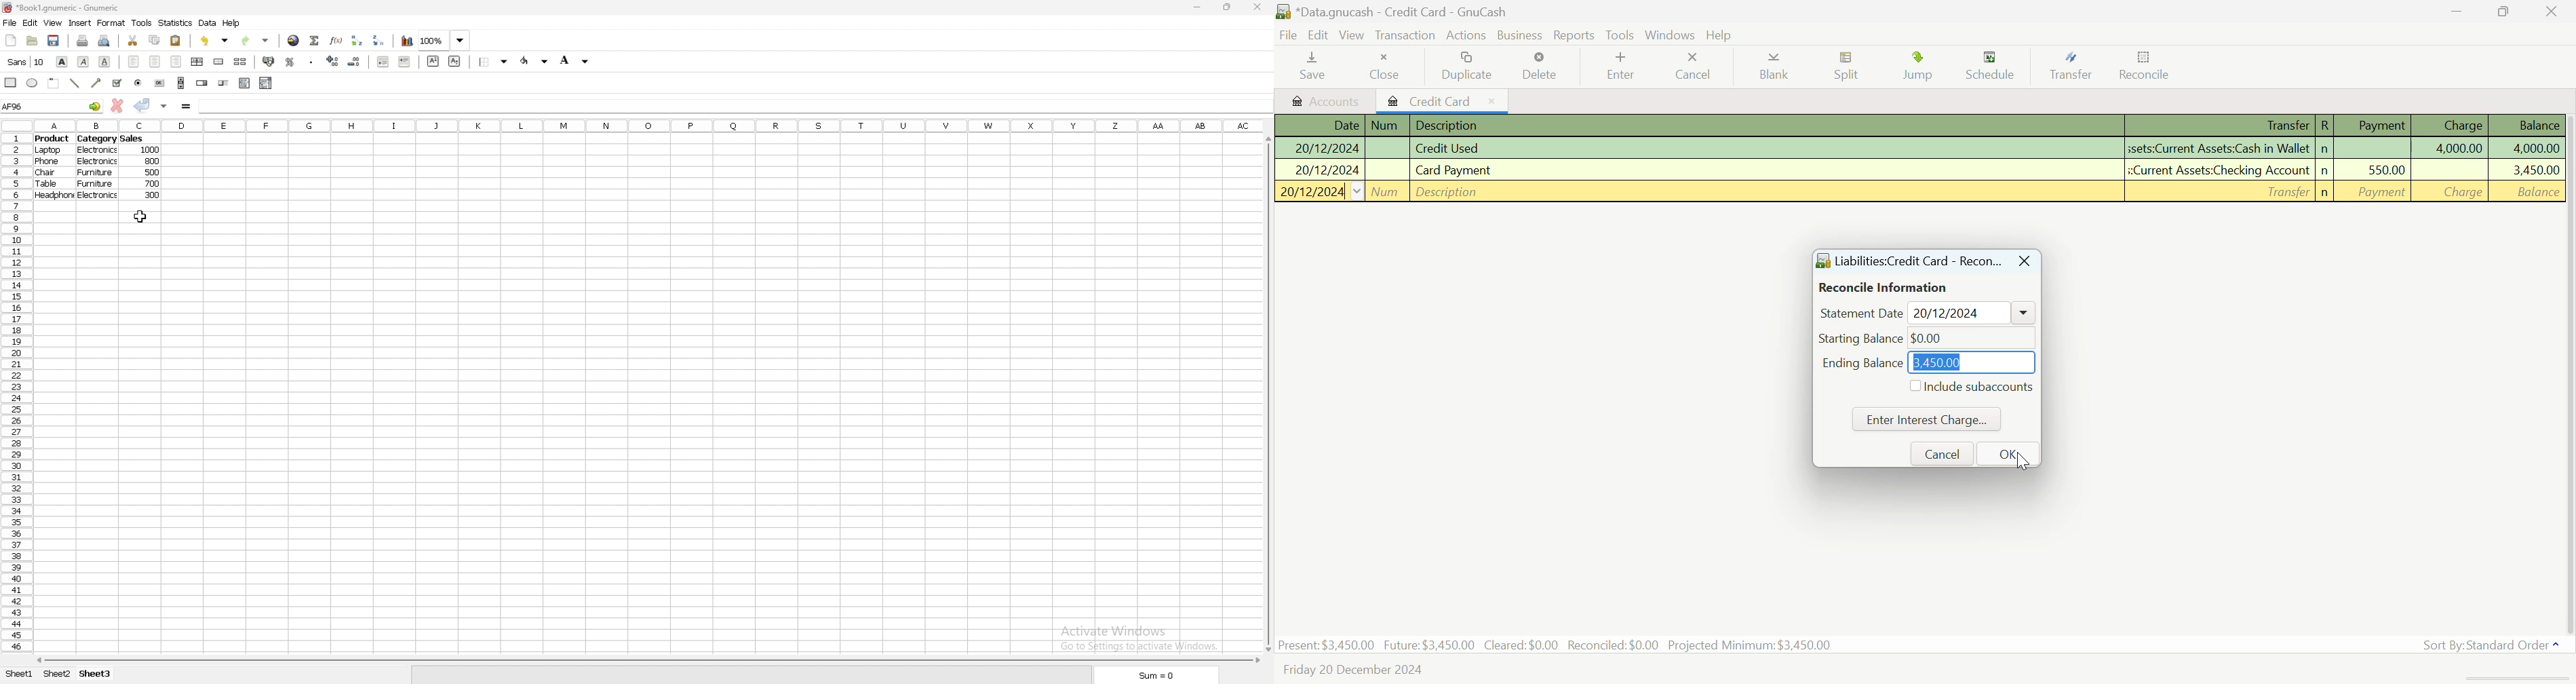  Describe the element at coordinates (1269, 392) in the screenshot. I see `scroll bar` at that location.